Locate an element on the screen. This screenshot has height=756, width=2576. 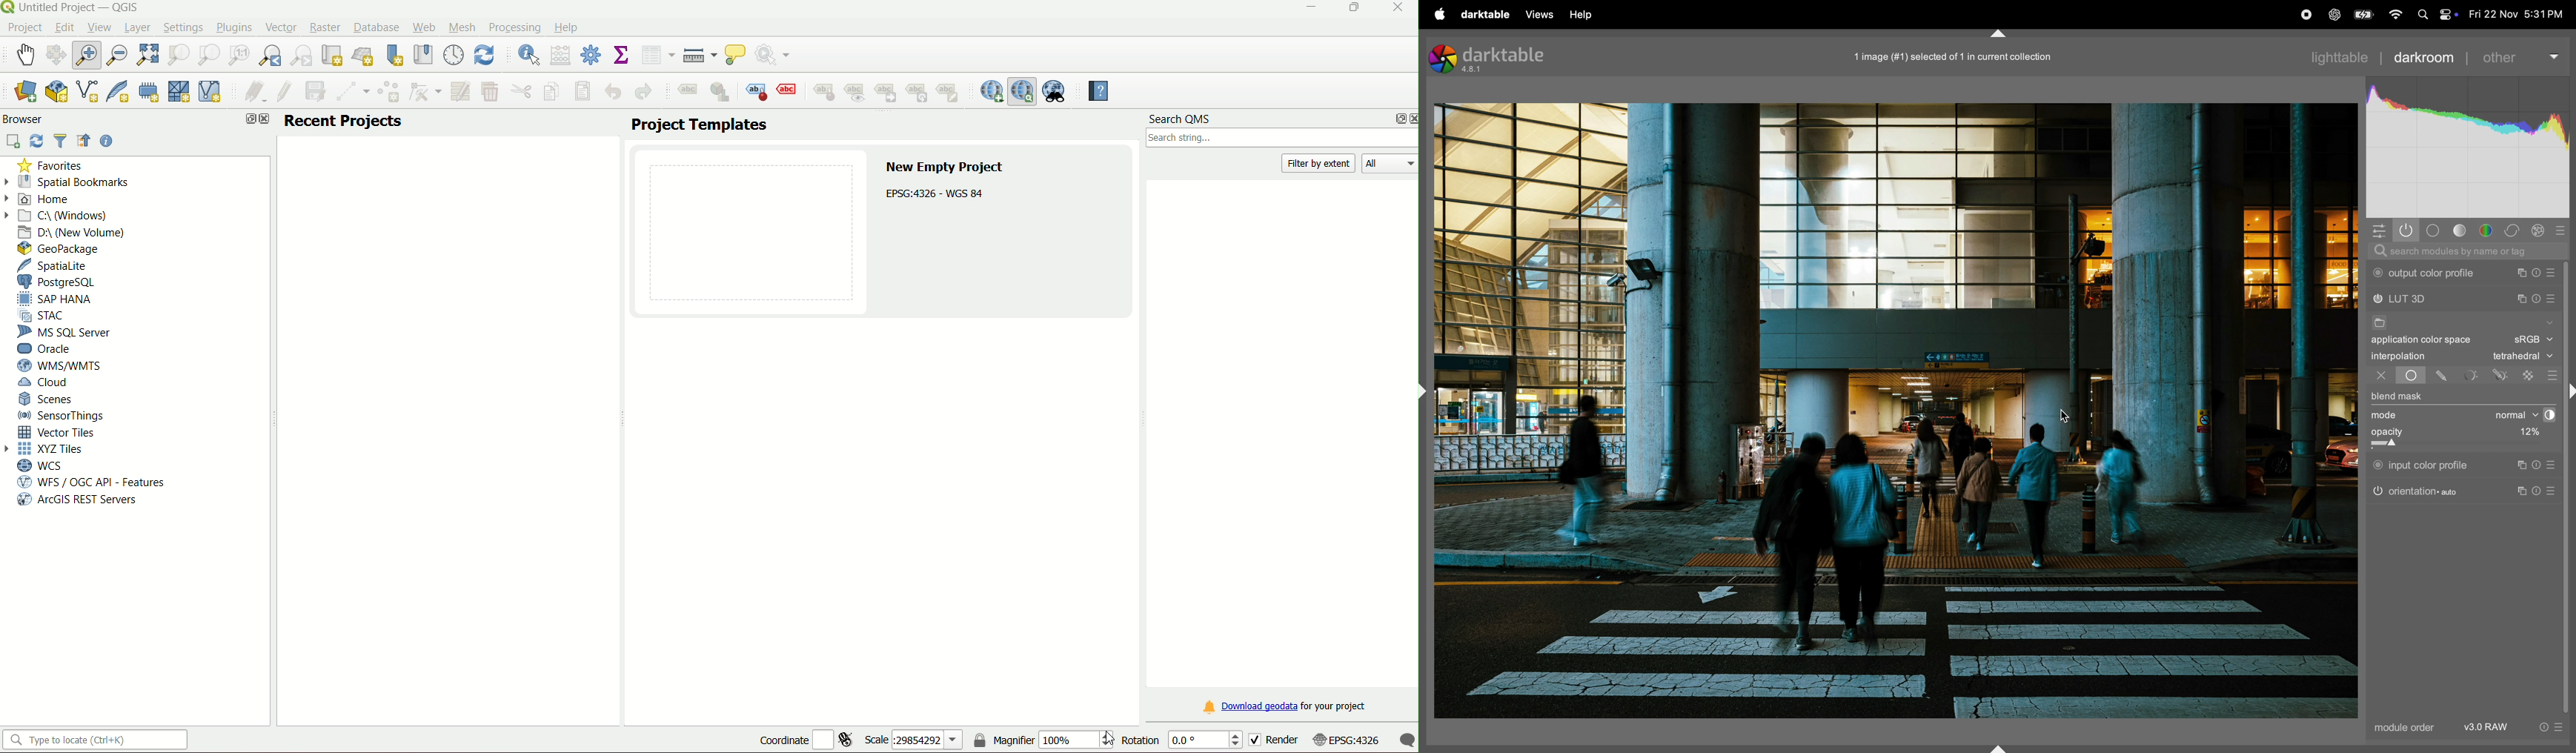
current edit is located at coordinates (251, 93).